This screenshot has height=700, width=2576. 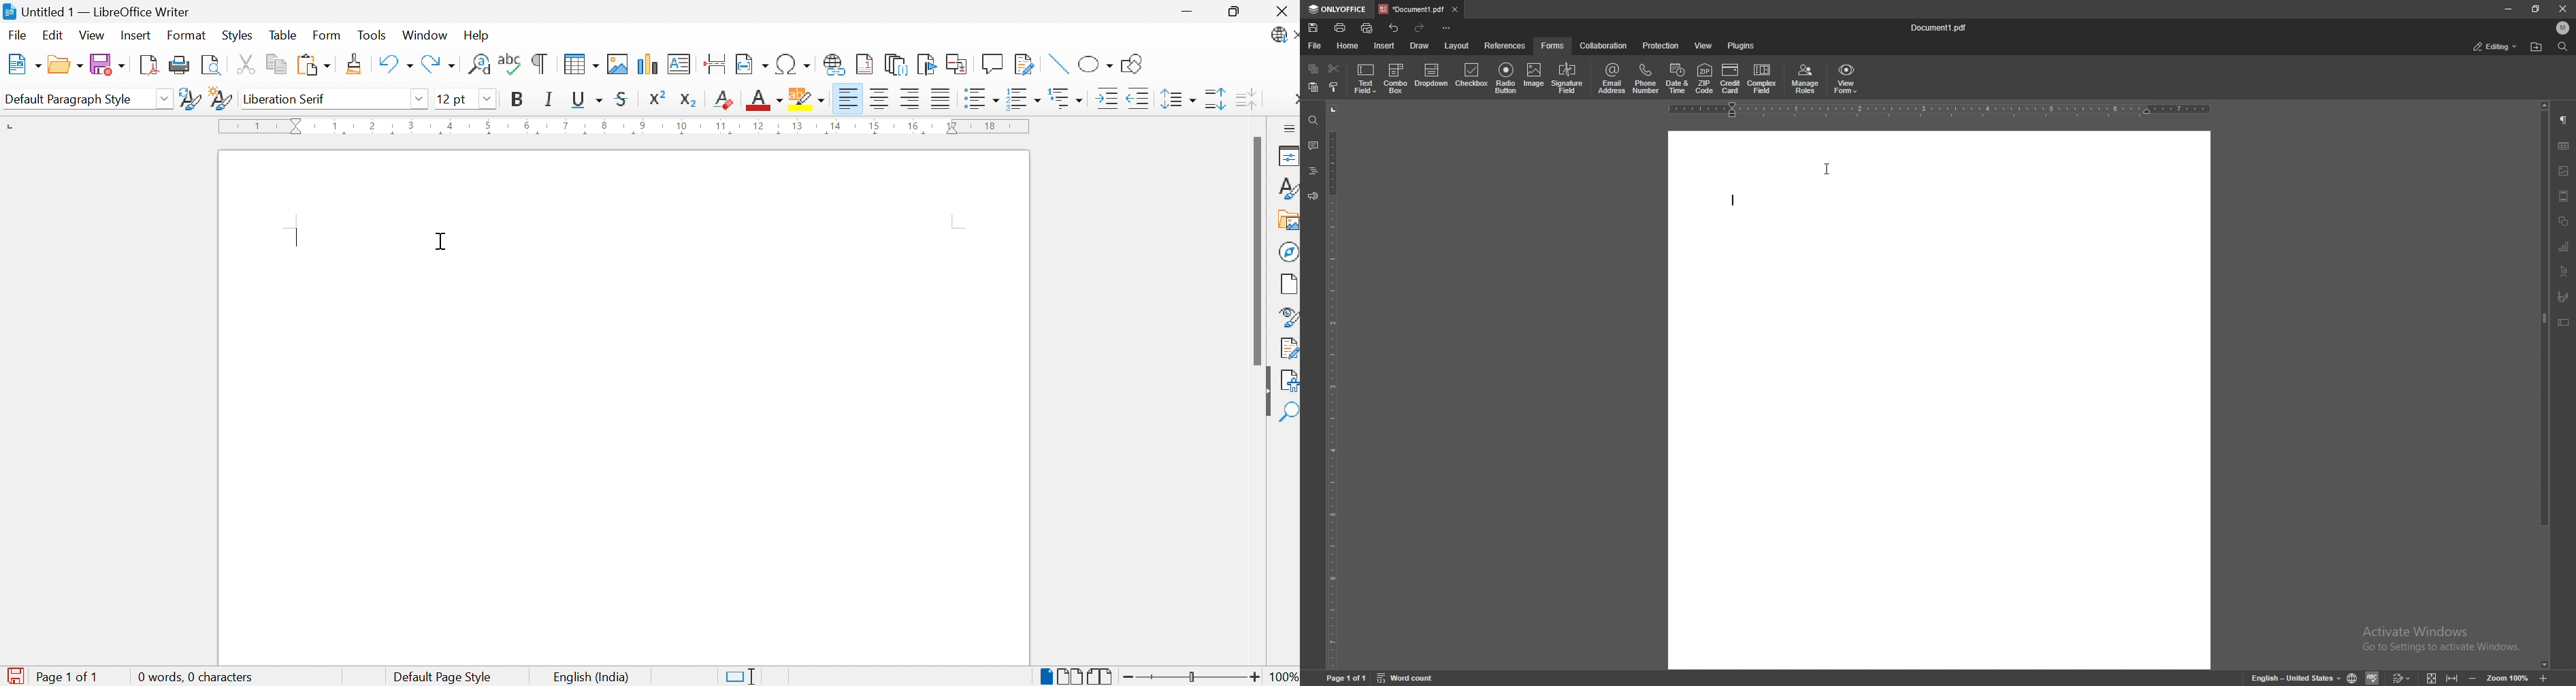 What do you see at coordinates (355, 64) in the screenshot?
I see `Clone Formatting` at bounding box center [355, 64].